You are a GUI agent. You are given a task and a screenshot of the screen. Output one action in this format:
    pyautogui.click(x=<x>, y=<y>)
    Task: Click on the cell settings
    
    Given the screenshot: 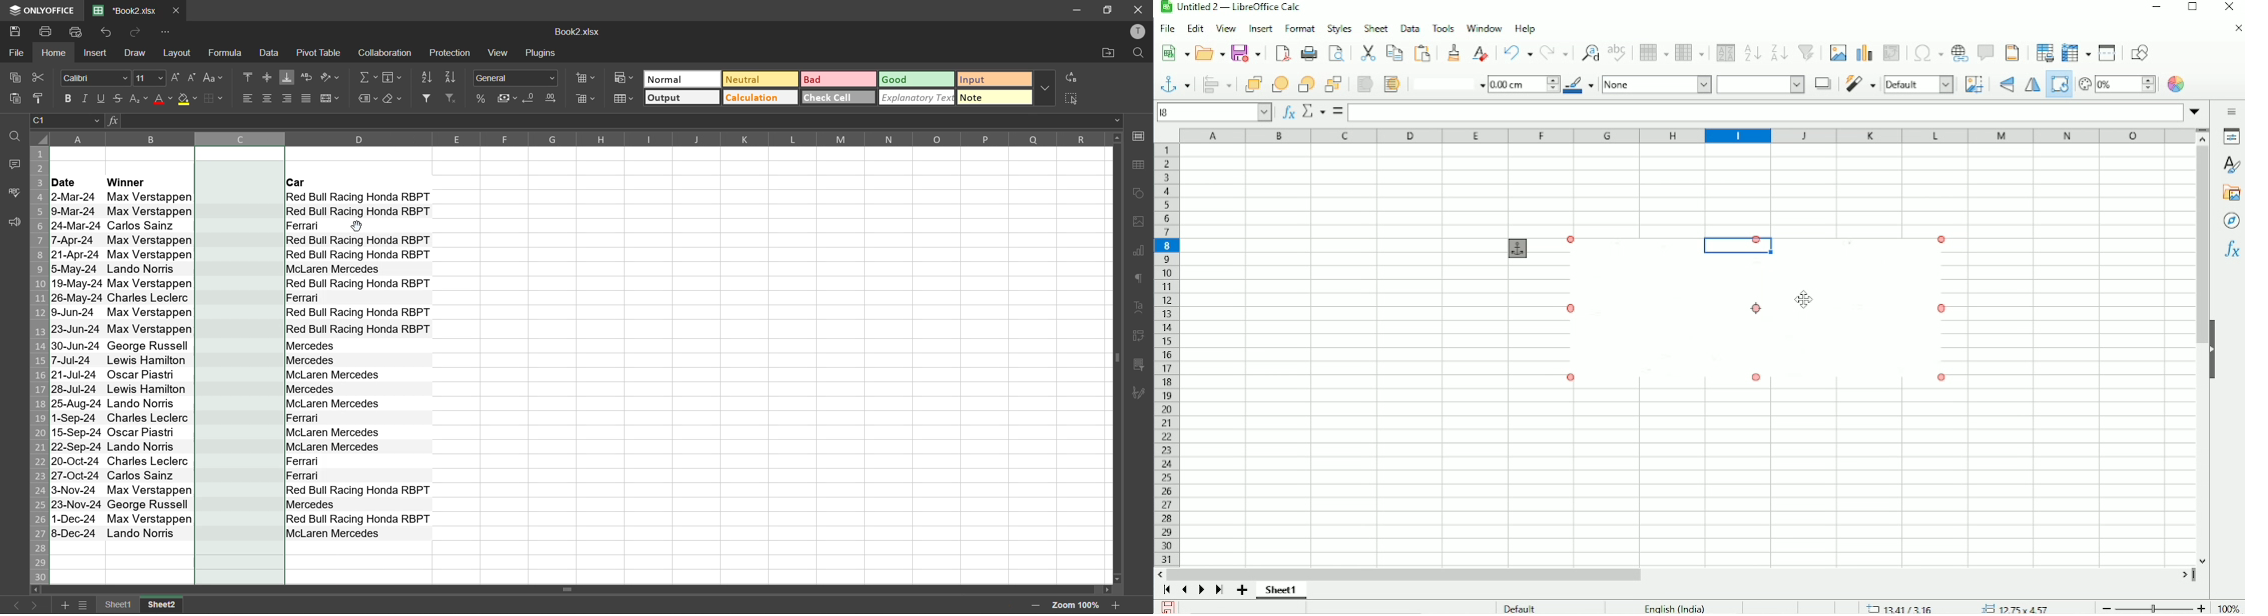 What is the action you would take?
    pyautogui.click(x=1137, y=138)
    